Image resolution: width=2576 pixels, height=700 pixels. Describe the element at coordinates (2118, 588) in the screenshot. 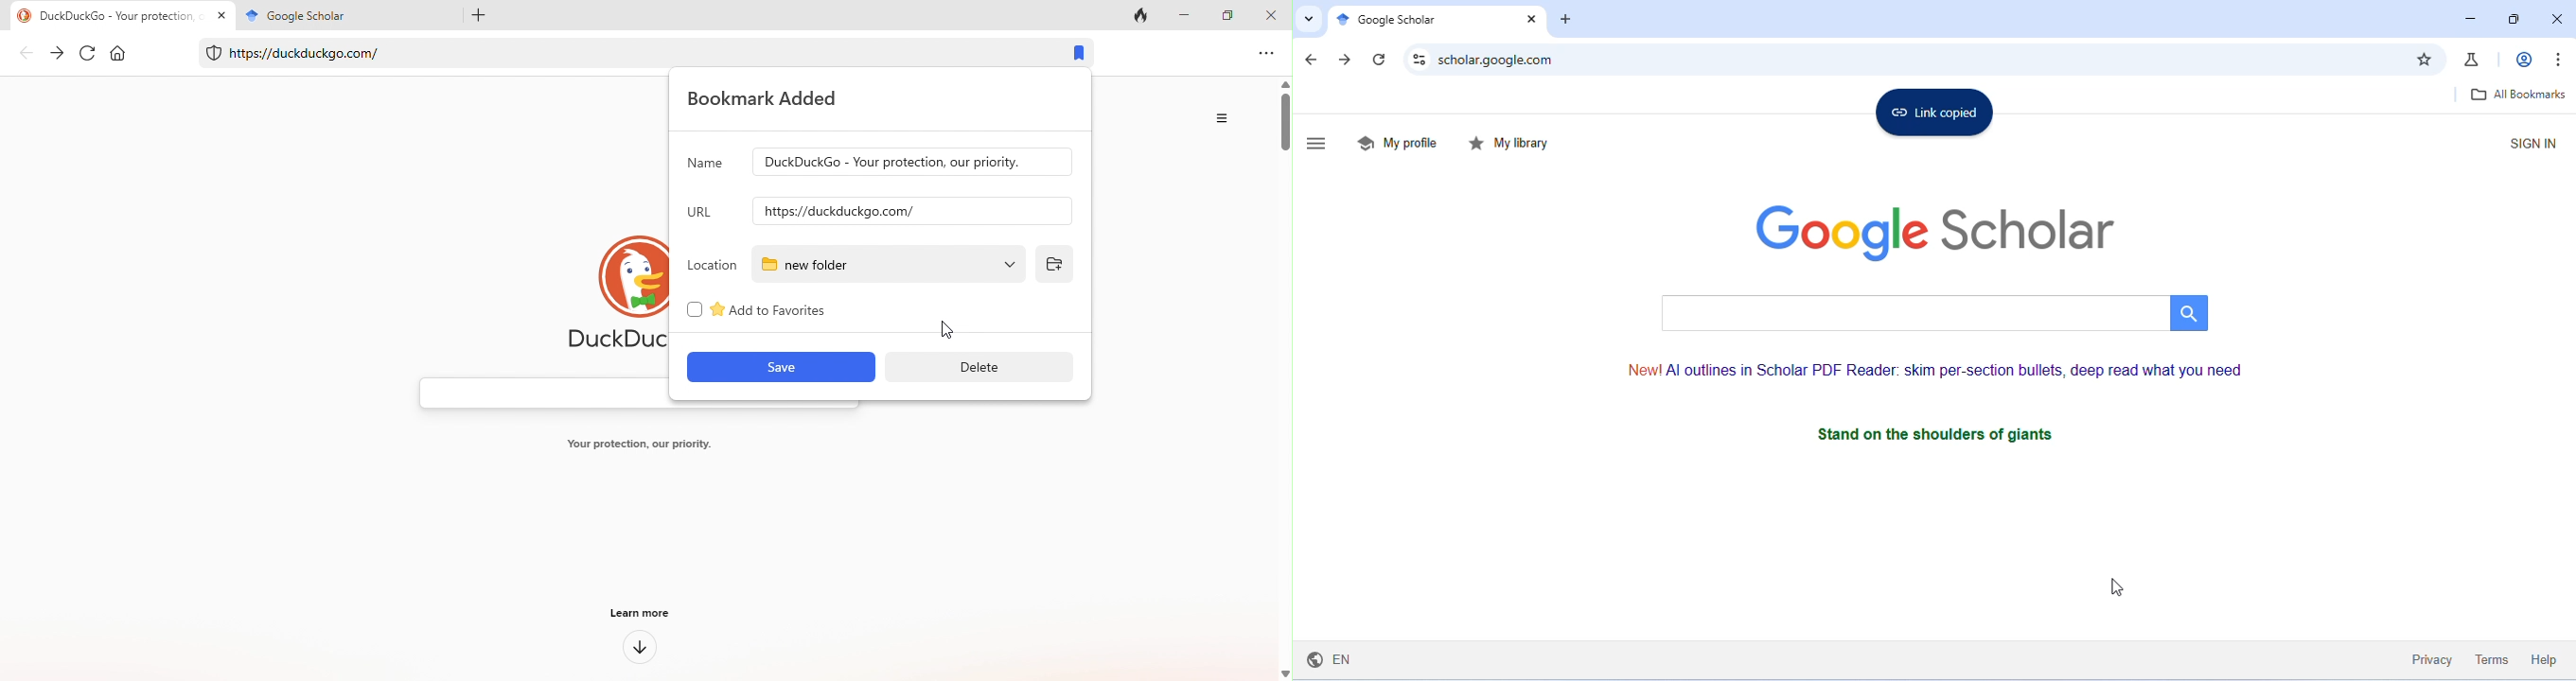

I see `cursor movement` at that location.